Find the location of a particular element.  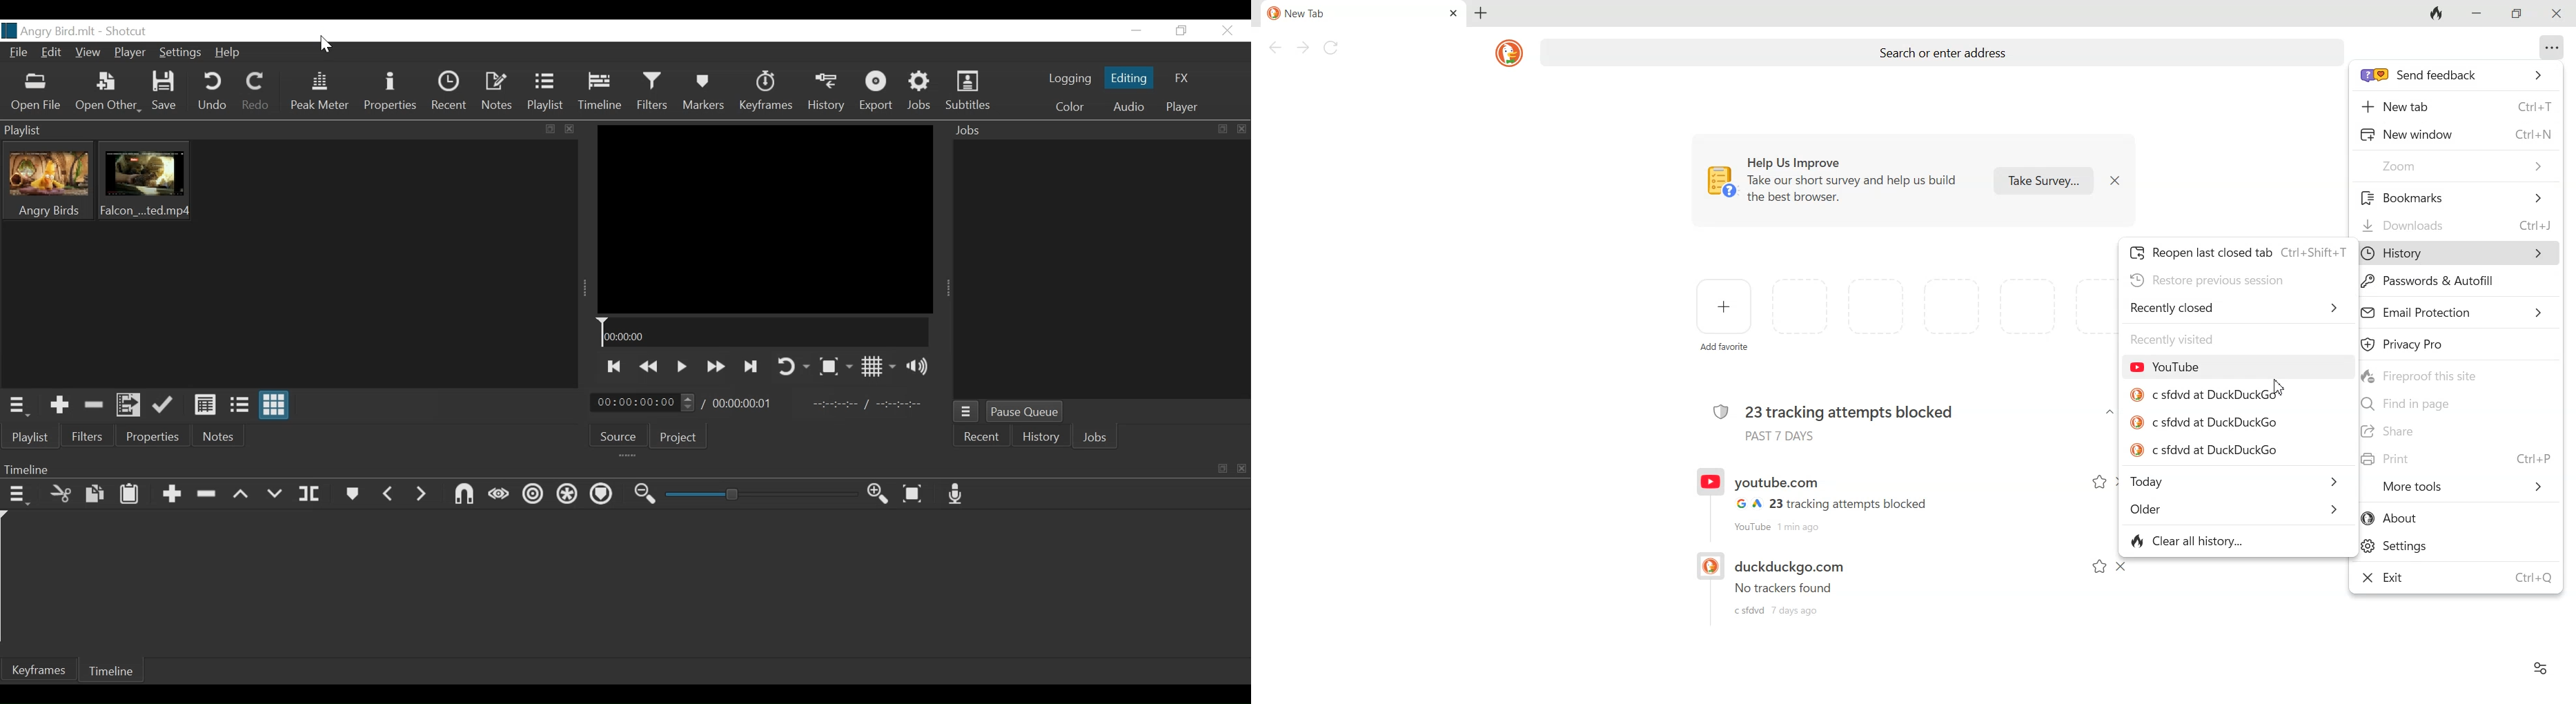

Overwrite is located at coordinates (277, 494).